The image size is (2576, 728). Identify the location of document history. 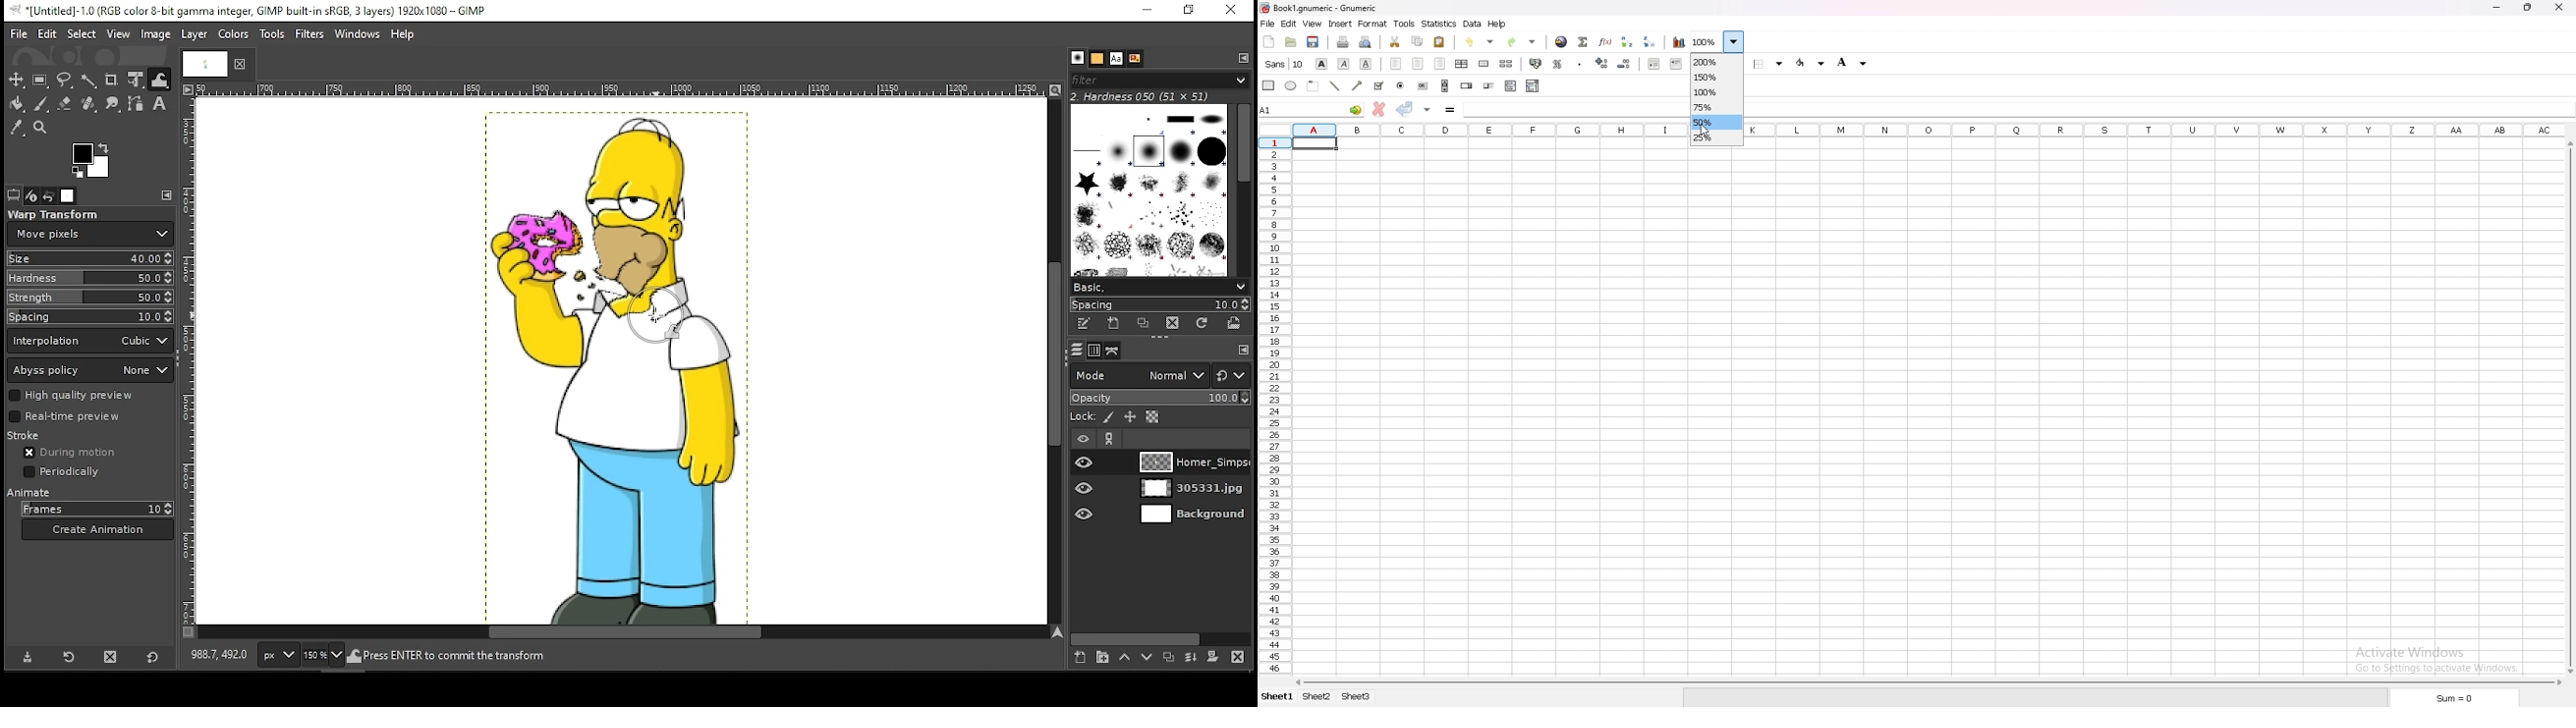
(1136, 59).